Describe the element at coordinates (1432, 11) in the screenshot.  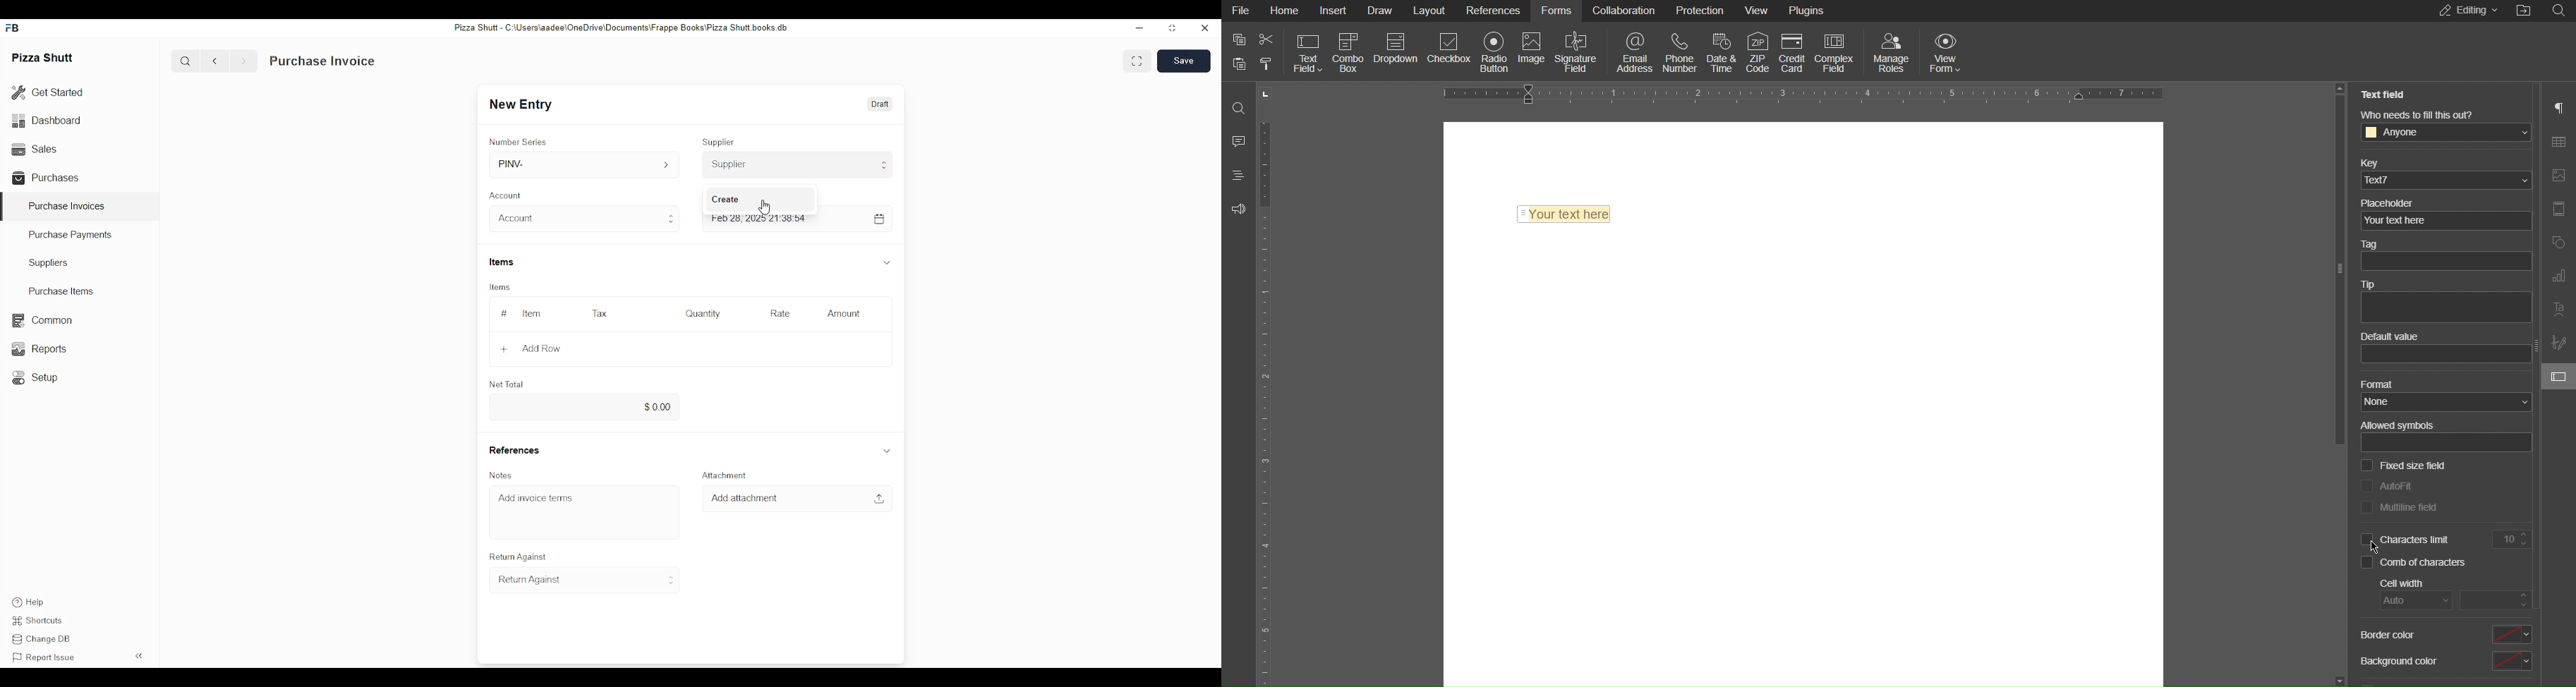
I see `Layout` at that location.